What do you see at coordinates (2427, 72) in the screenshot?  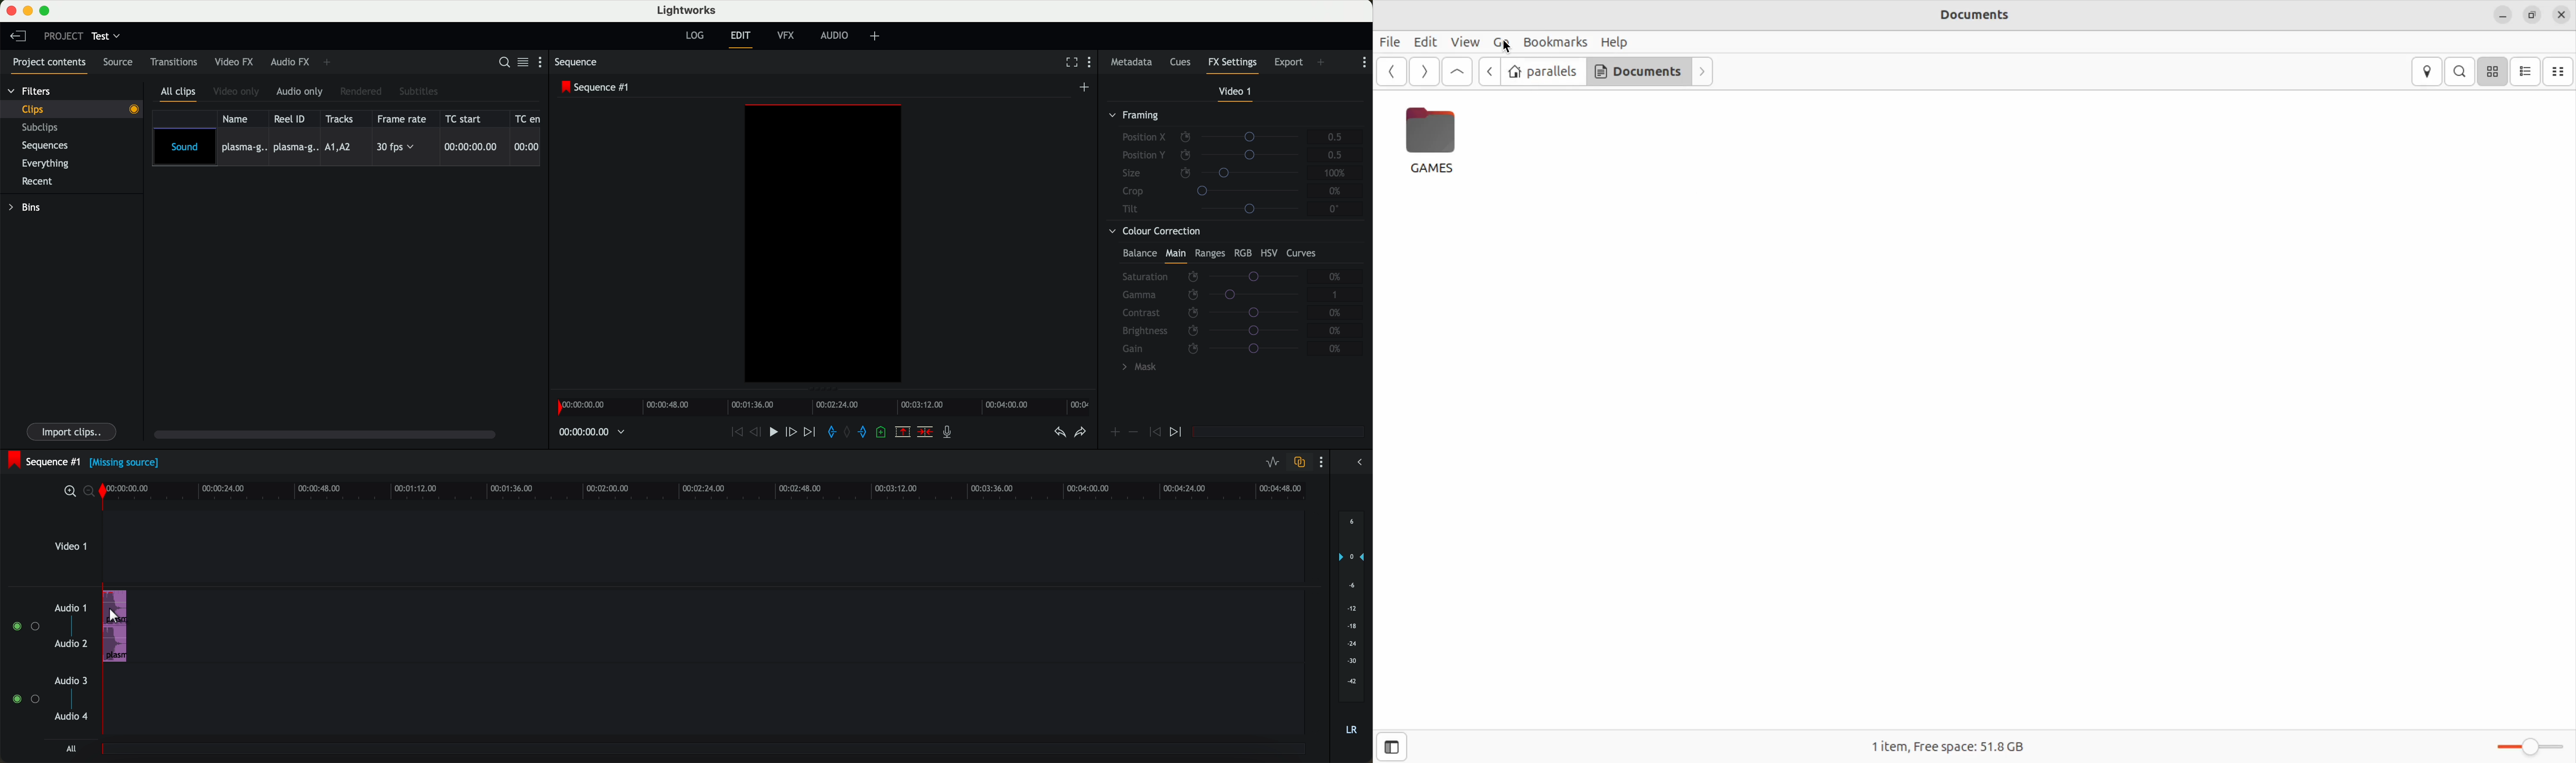 I see `location` at bounding box center [2427, 72].